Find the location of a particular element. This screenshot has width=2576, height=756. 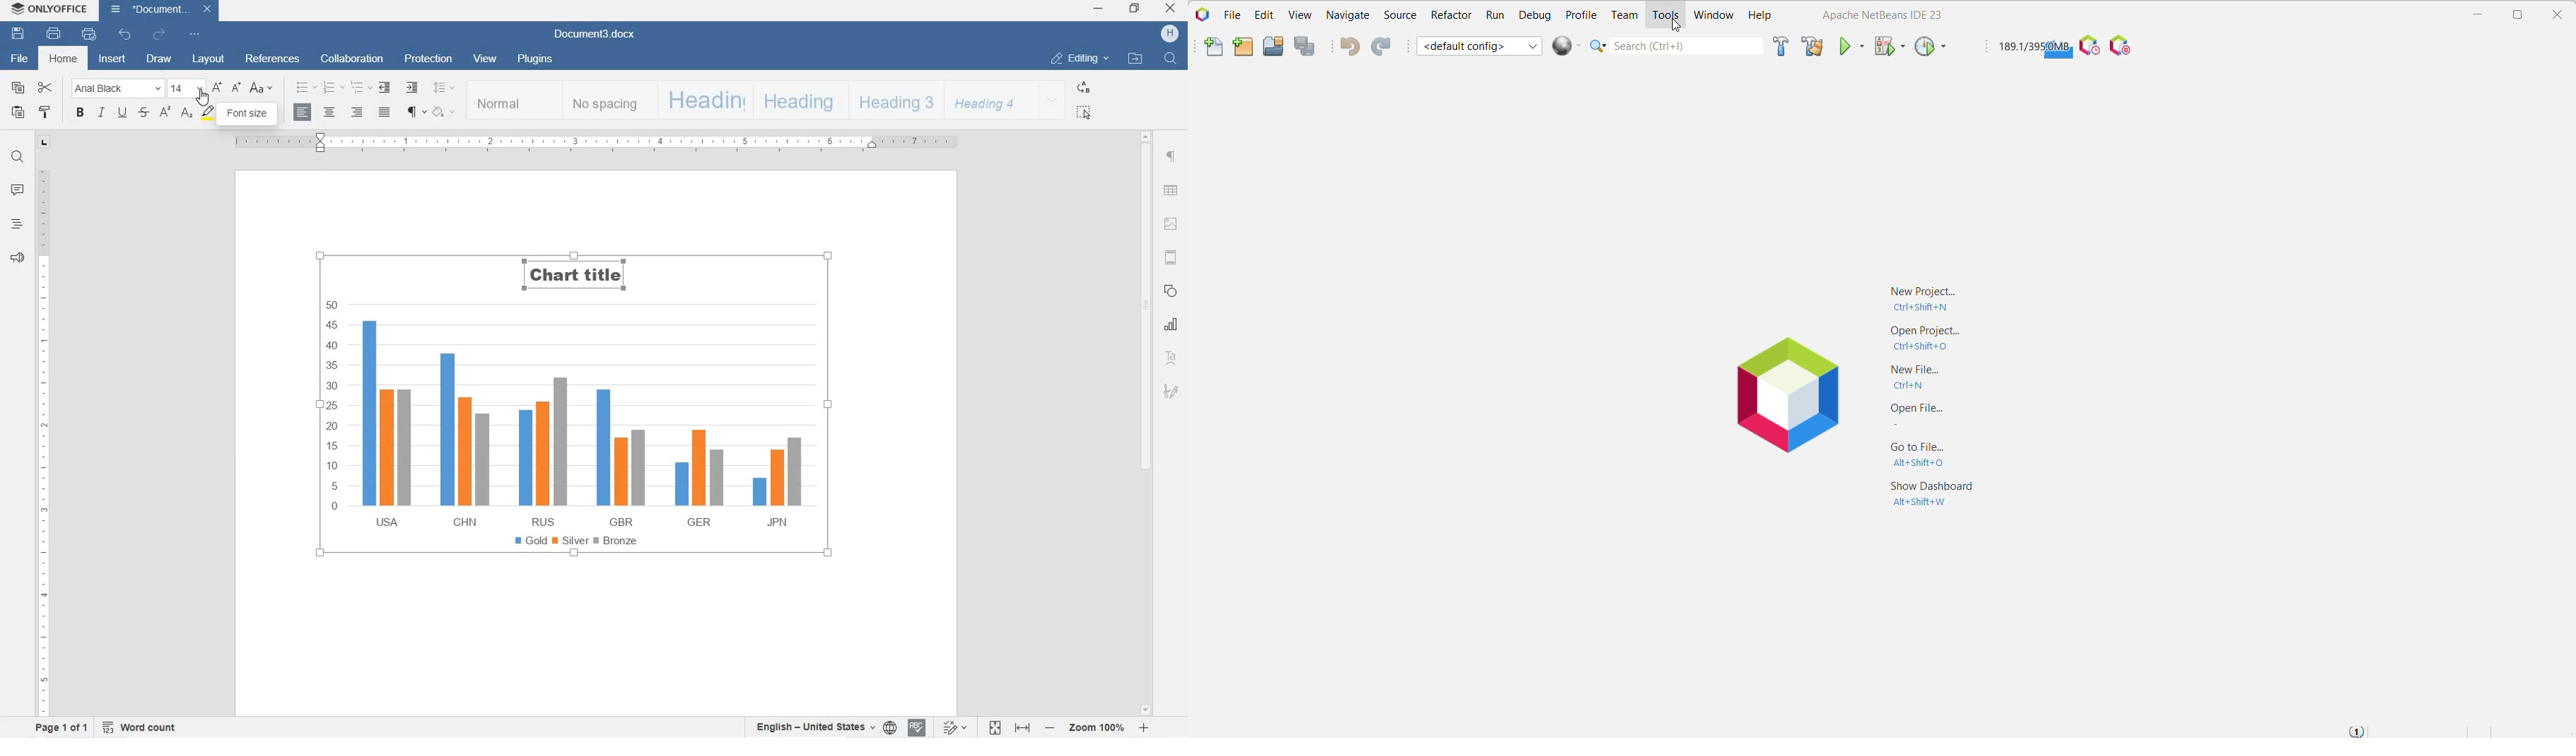

ZOOM IN OR OUT is located at coordinates (1099, 726).